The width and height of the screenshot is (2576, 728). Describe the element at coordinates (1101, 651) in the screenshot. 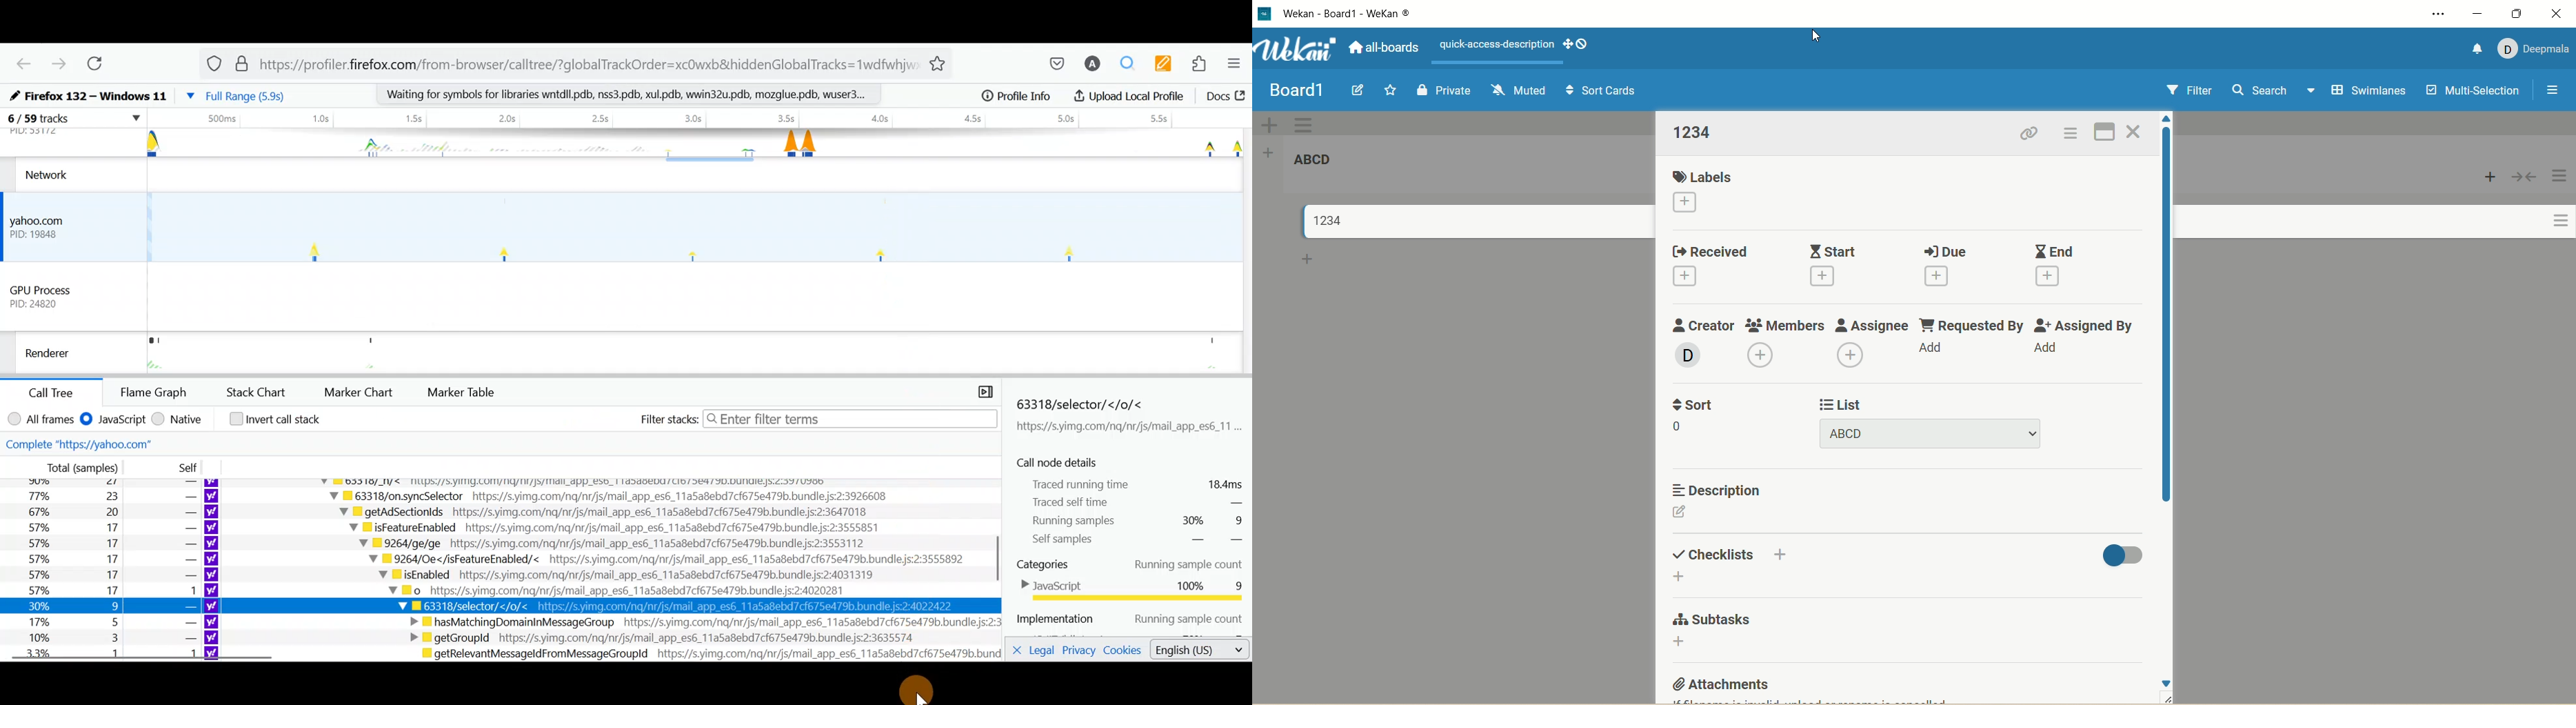

I see `ivacy Cookies` at that location.